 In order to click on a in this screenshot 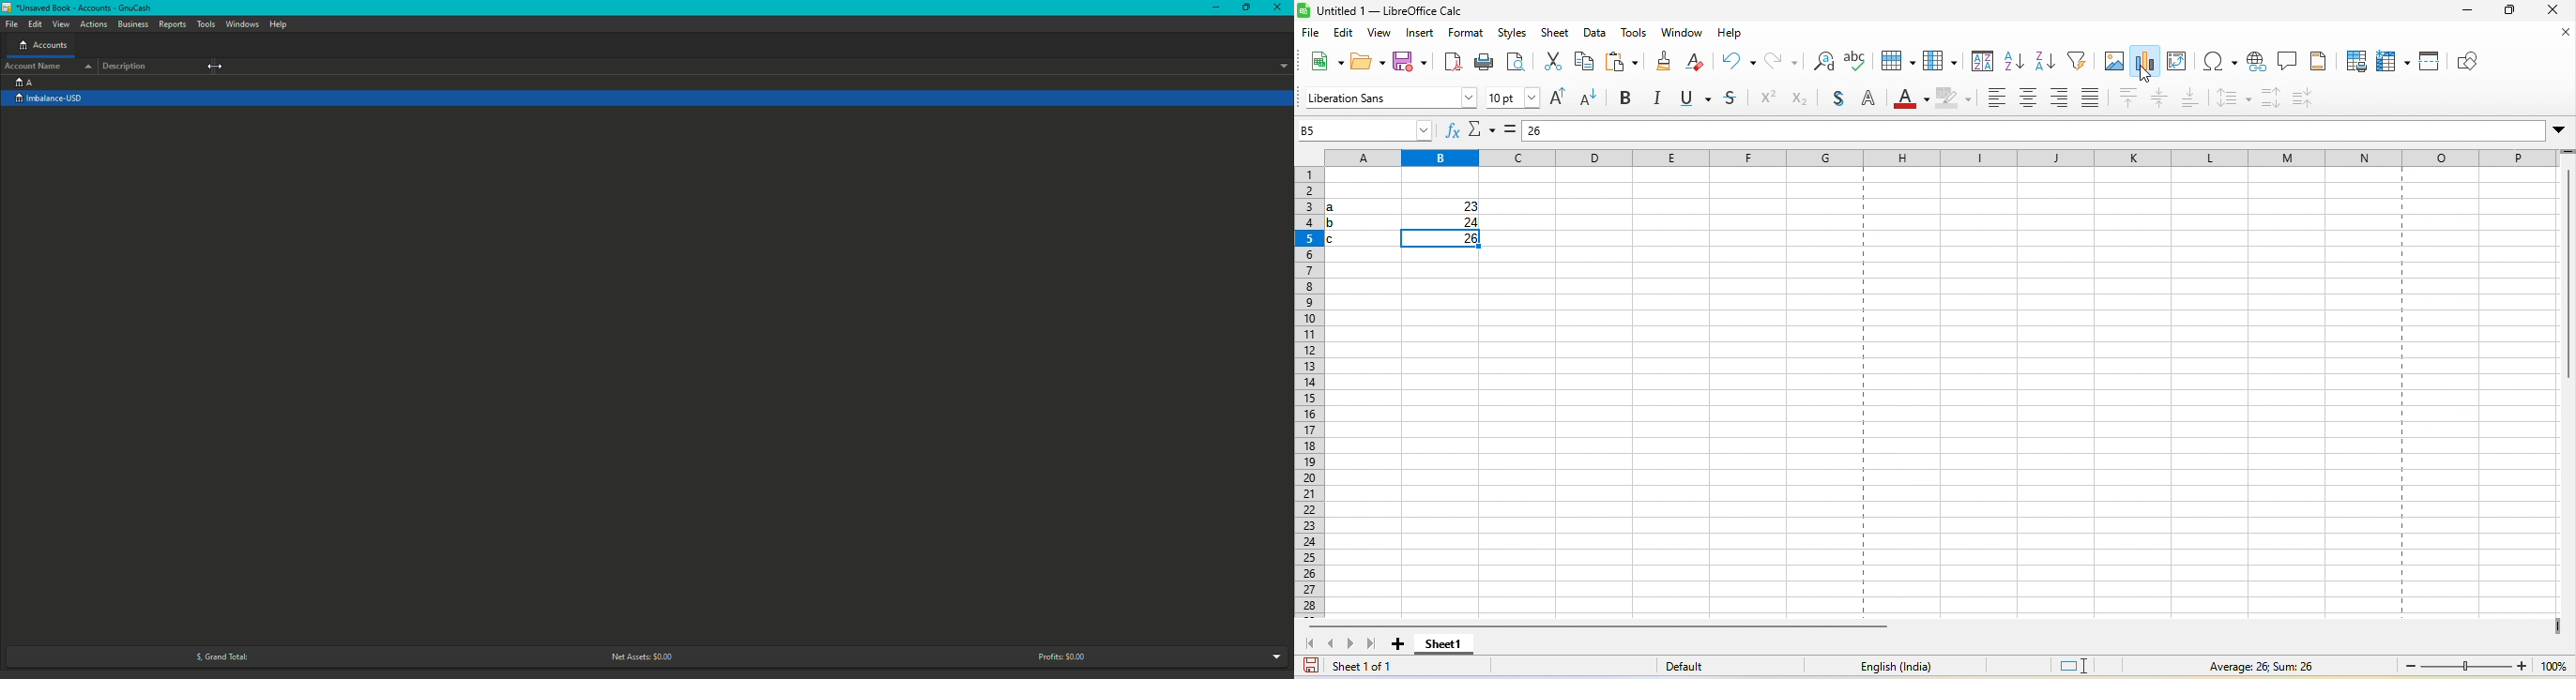, I will do `click(1343, 204)`.